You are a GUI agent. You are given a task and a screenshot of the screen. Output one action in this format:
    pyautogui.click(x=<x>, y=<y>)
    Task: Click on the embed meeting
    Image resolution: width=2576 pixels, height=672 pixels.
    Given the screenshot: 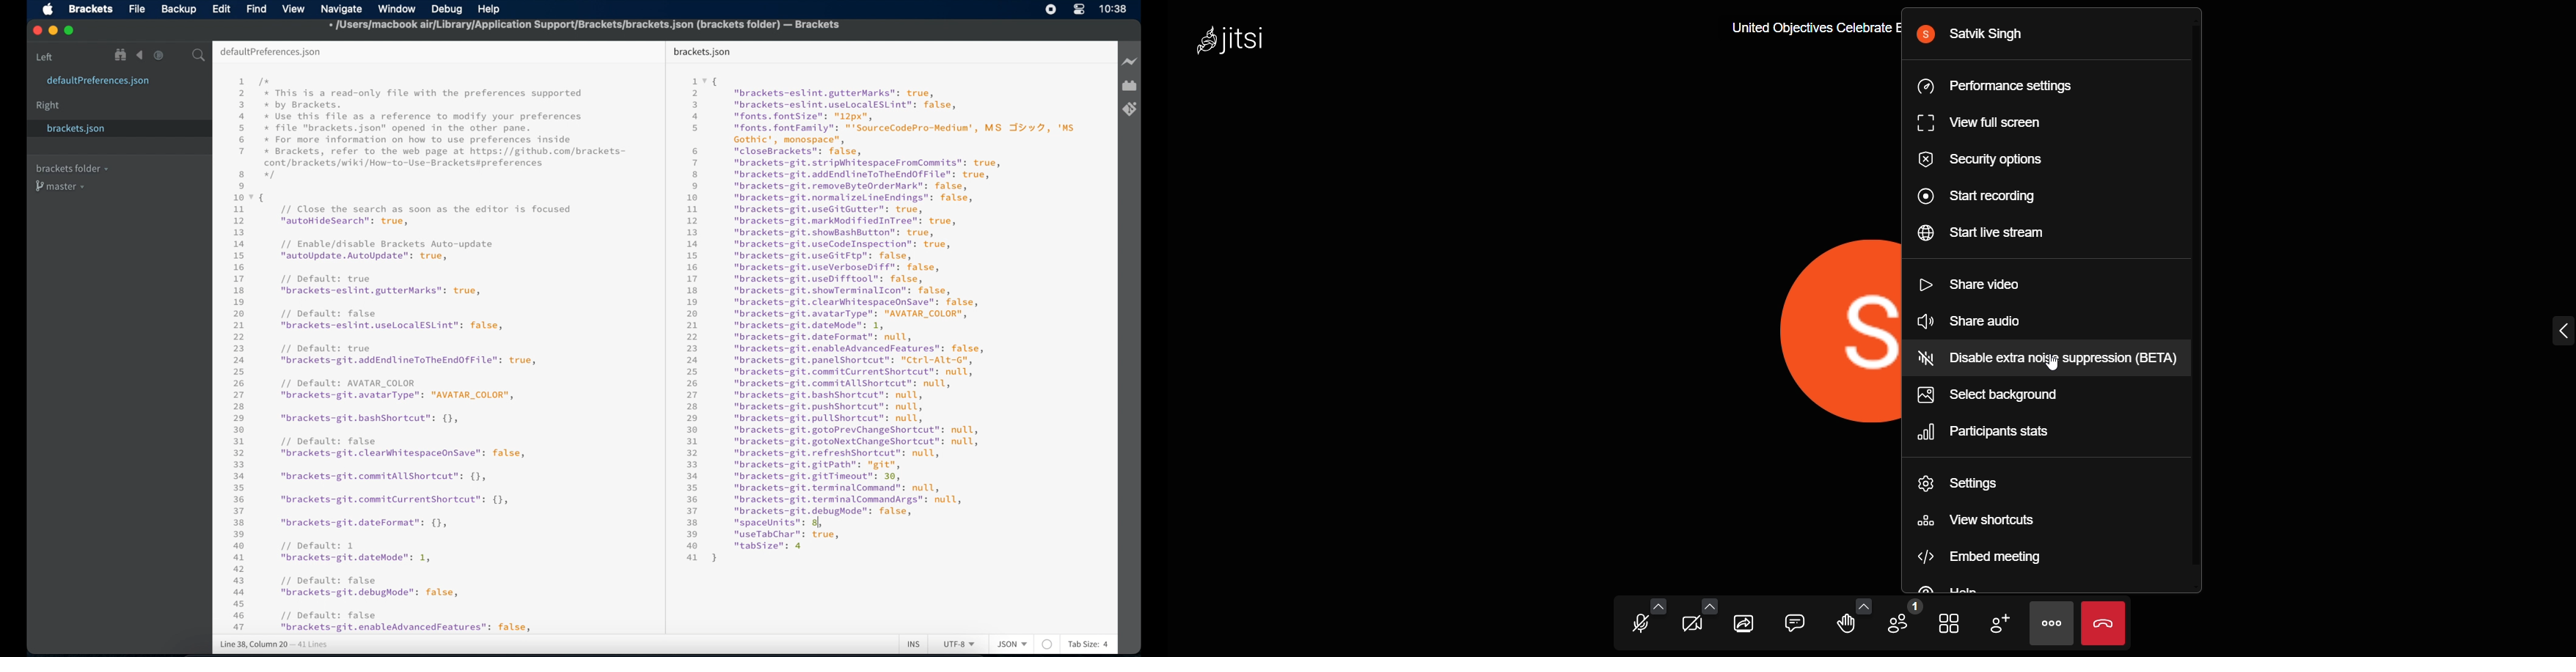 What is the action you would take?
    pyautogui.click(x=1986, y=555)
    